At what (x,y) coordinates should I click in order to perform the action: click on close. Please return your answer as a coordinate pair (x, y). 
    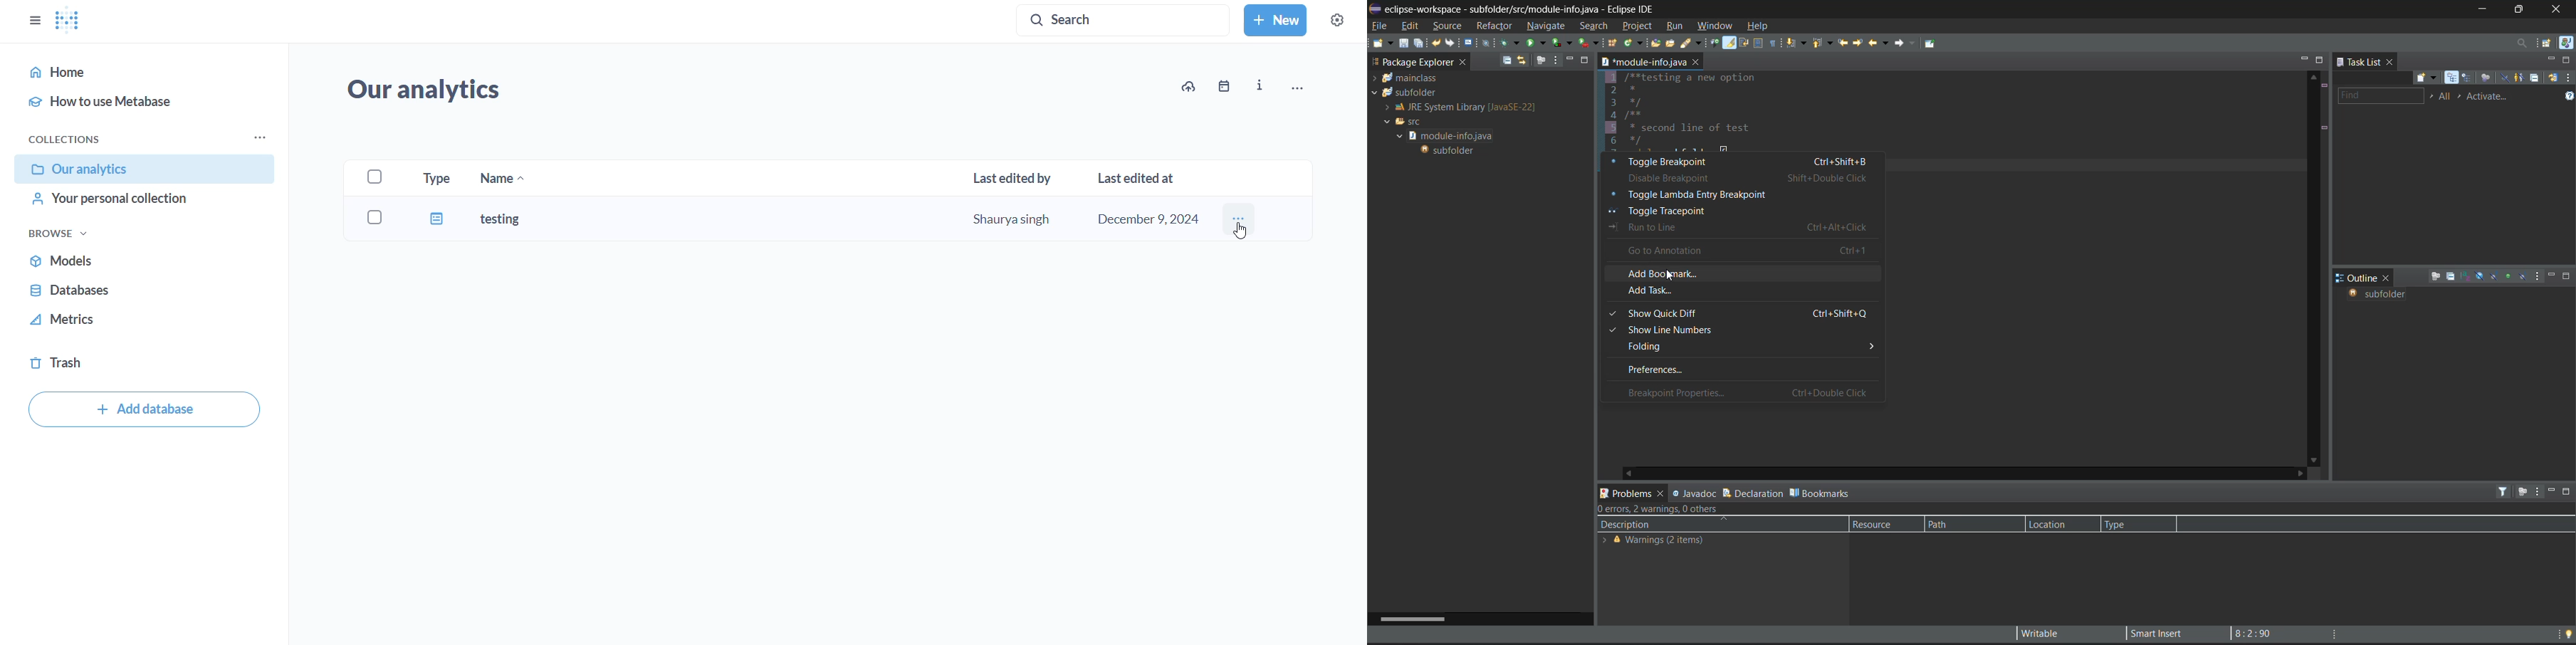
    Looking at the image, I should click on (2393, 63).